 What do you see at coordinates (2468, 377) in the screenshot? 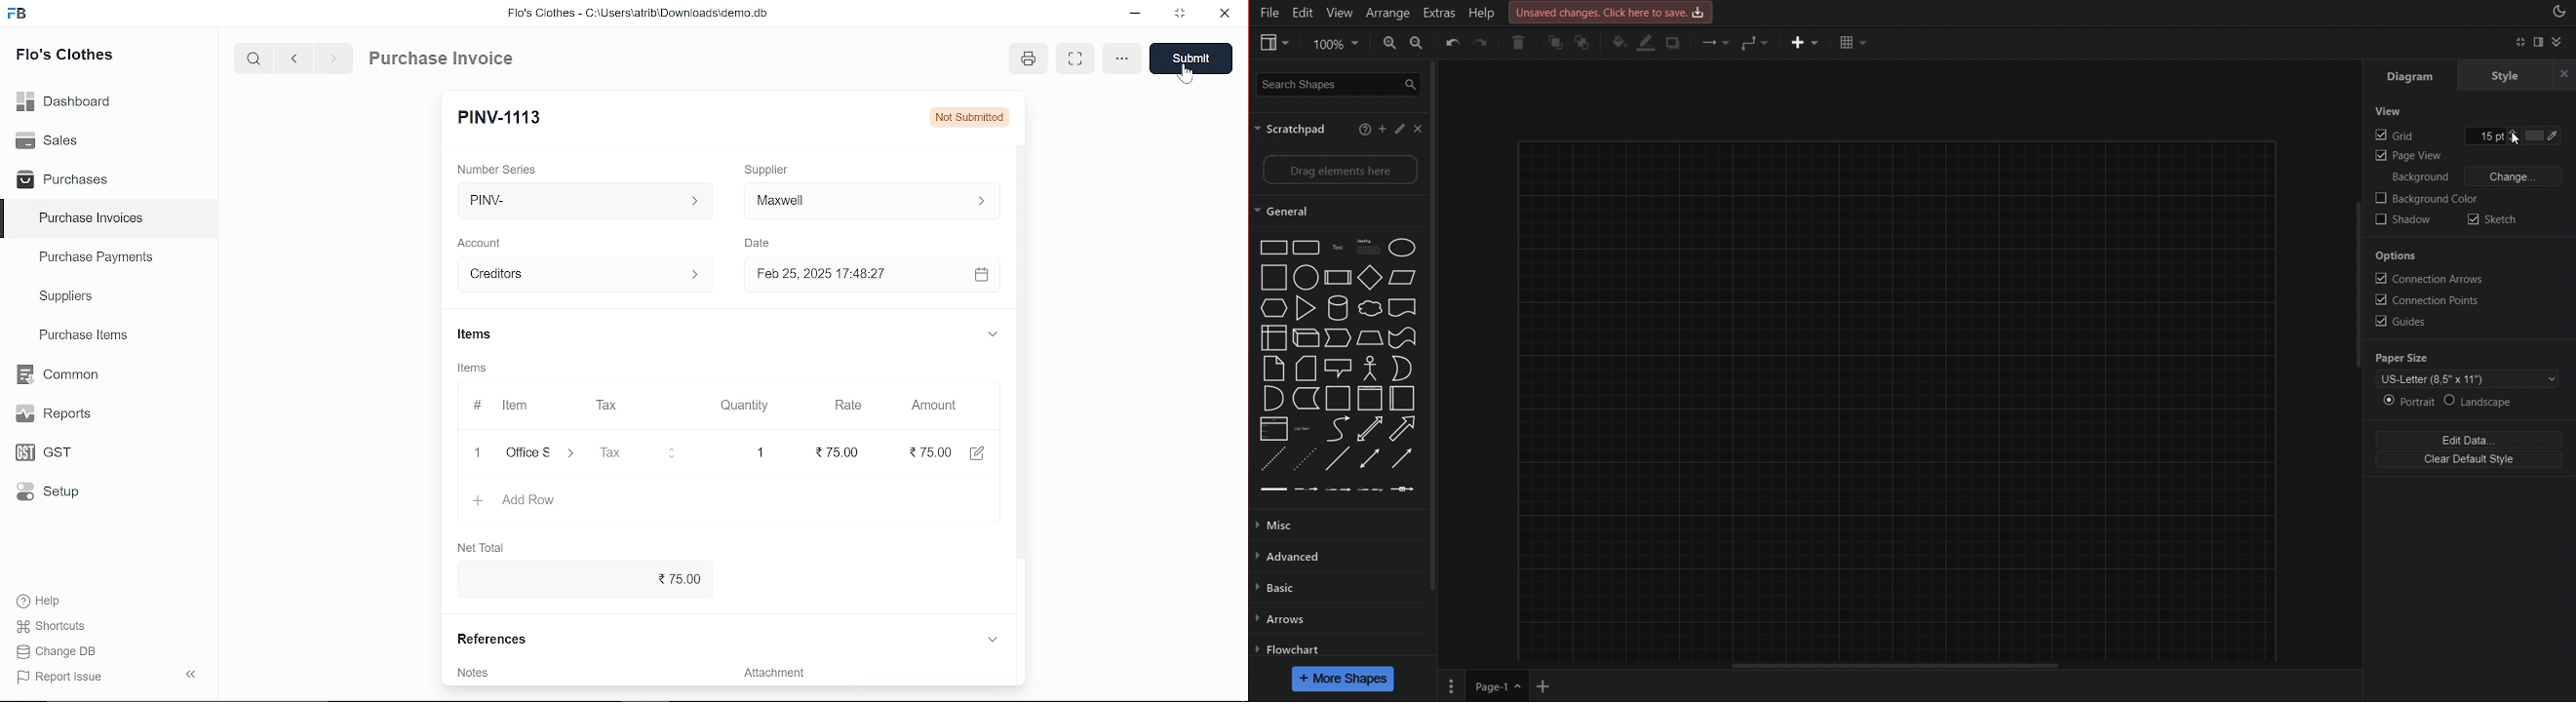
I see `US Letter (8.5 x 11)` at bounding box center [2468, 377].